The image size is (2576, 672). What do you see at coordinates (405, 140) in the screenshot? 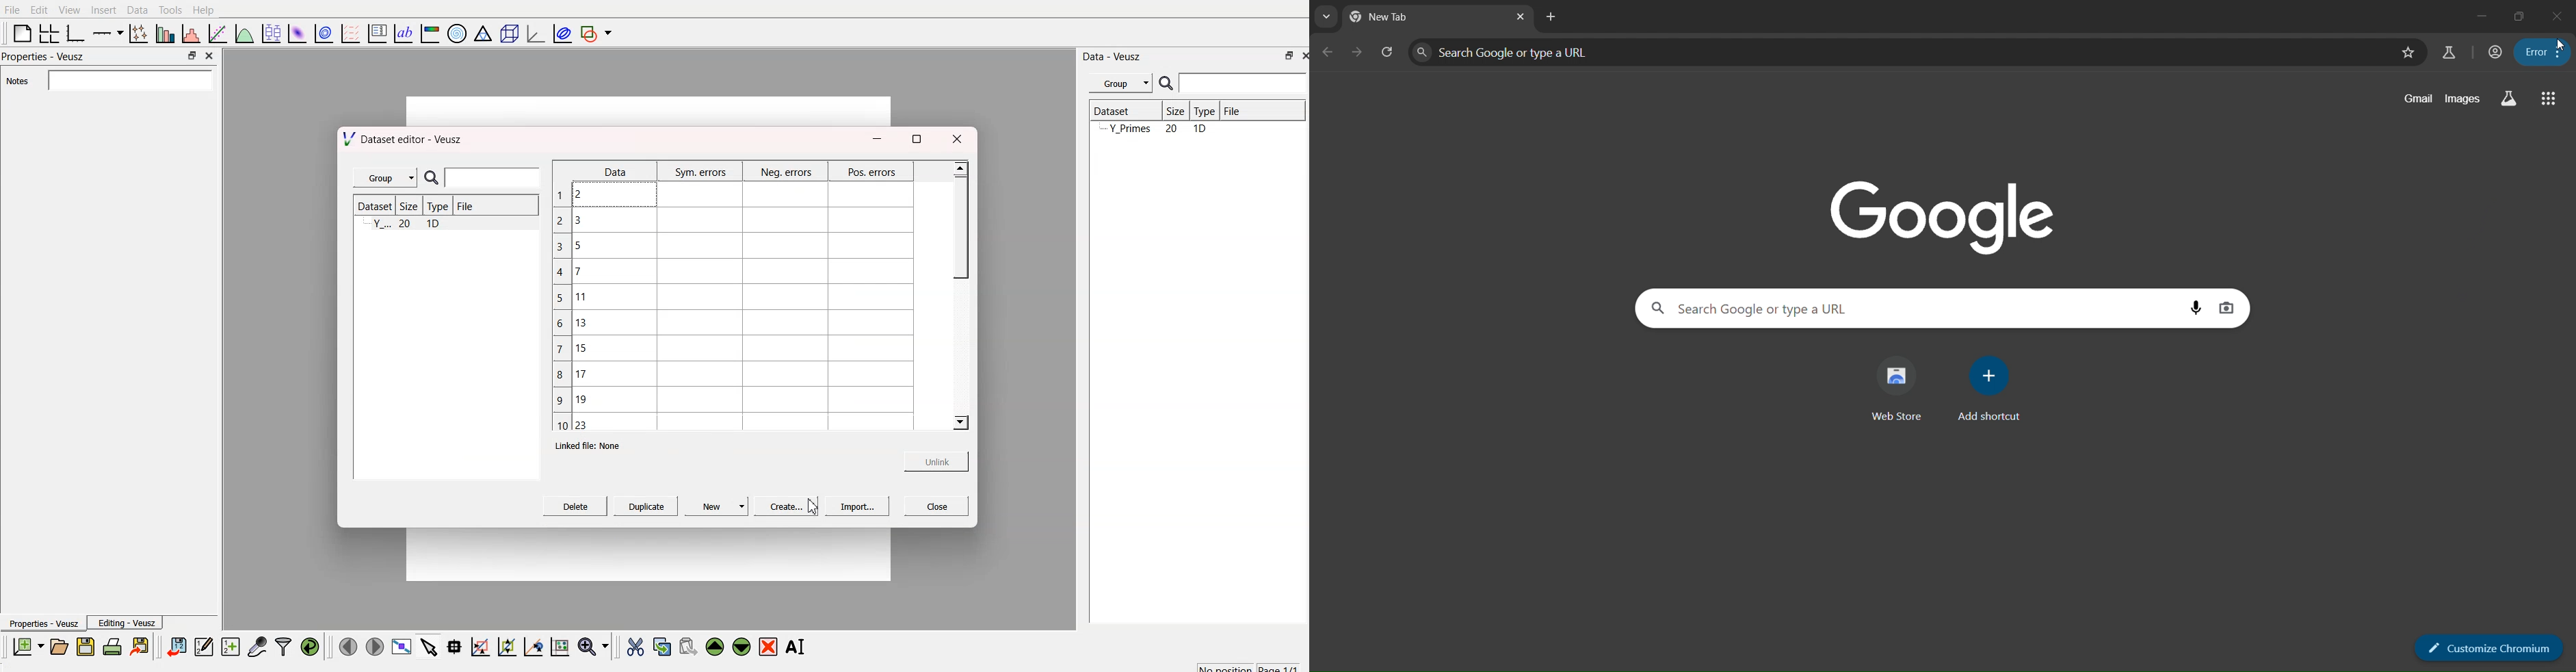
I see `N \/ Dataset editor - Veusz` at bounding box center [405, 140].